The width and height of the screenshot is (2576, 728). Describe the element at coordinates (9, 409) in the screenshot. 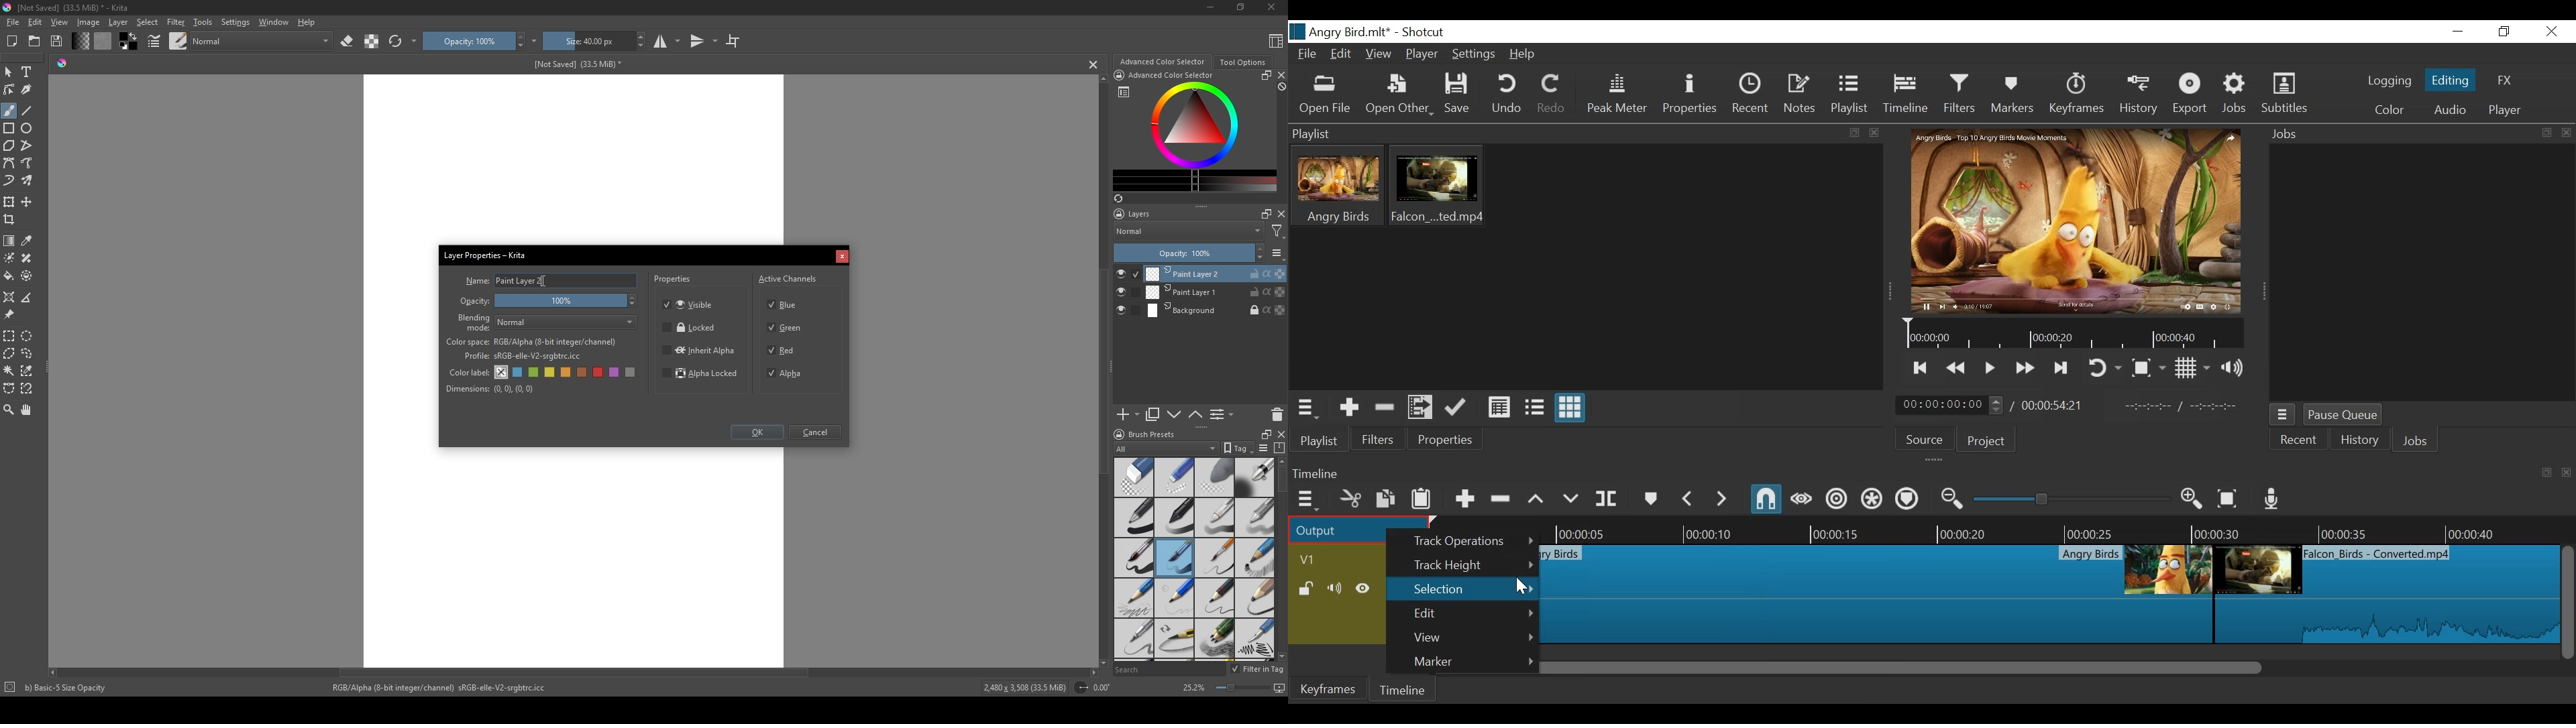

I see `zoom` at that location.